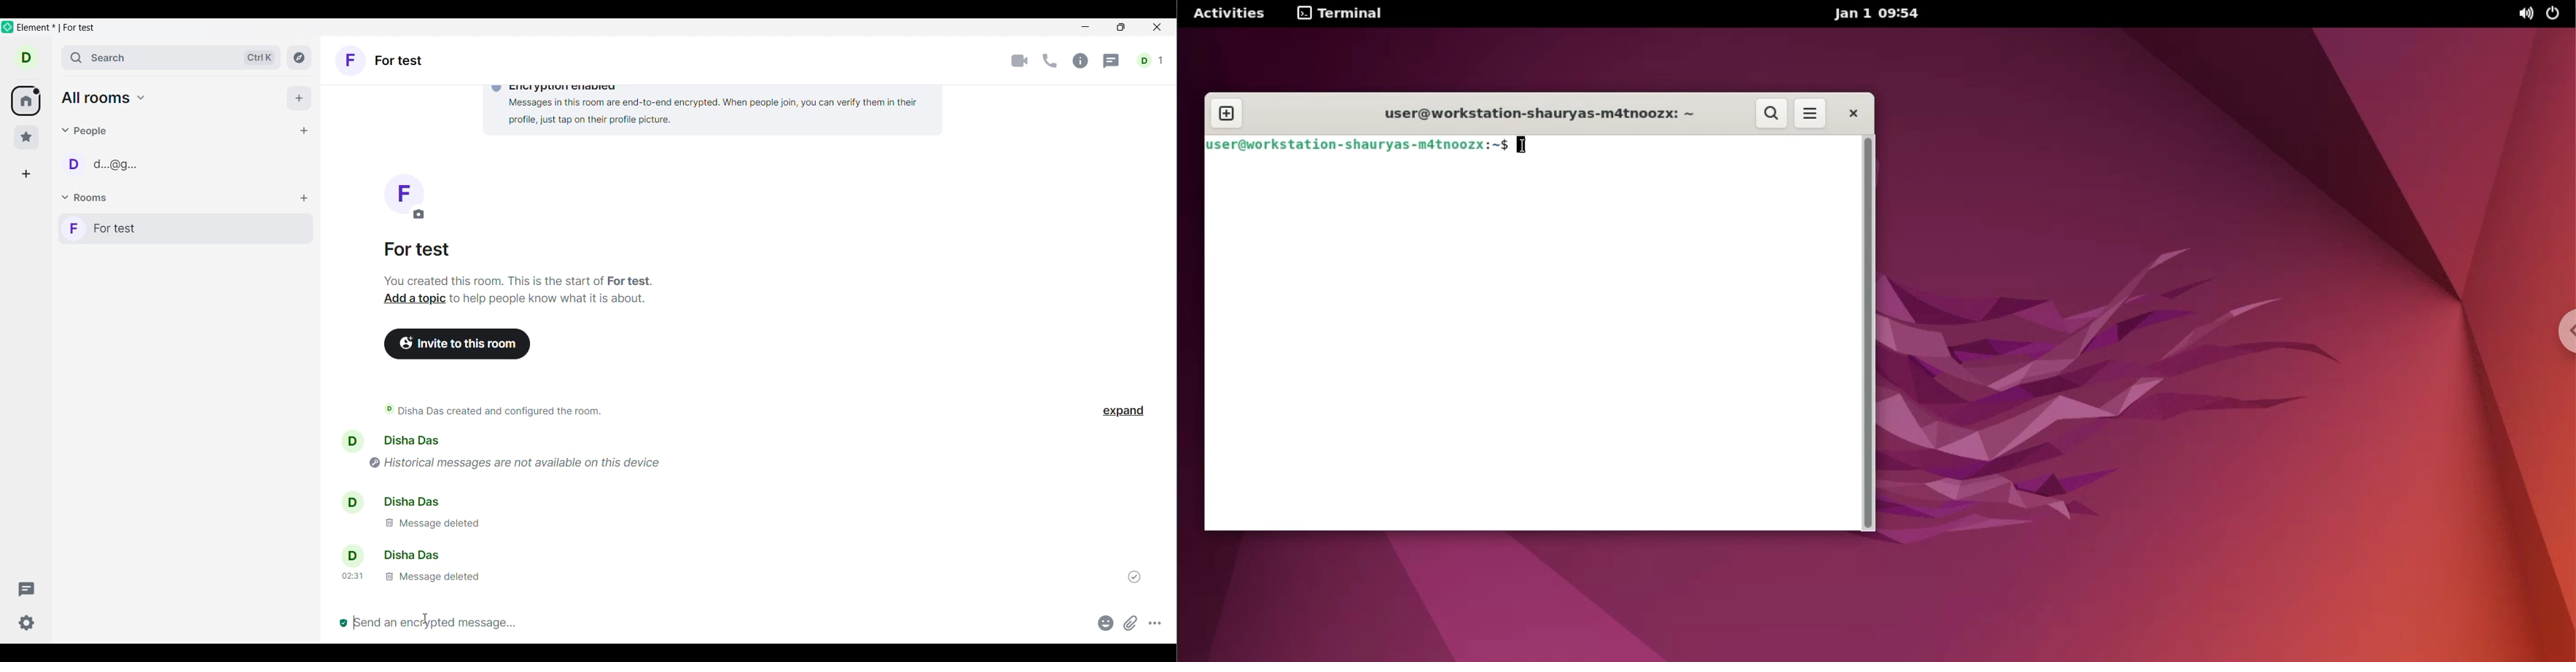 The width and height of the screenshot is (2576, 672). What do you see at coordinates (1121, 27) in the screenshot?
I see `Show in smaller tab` at bounding box center [1121, 27].